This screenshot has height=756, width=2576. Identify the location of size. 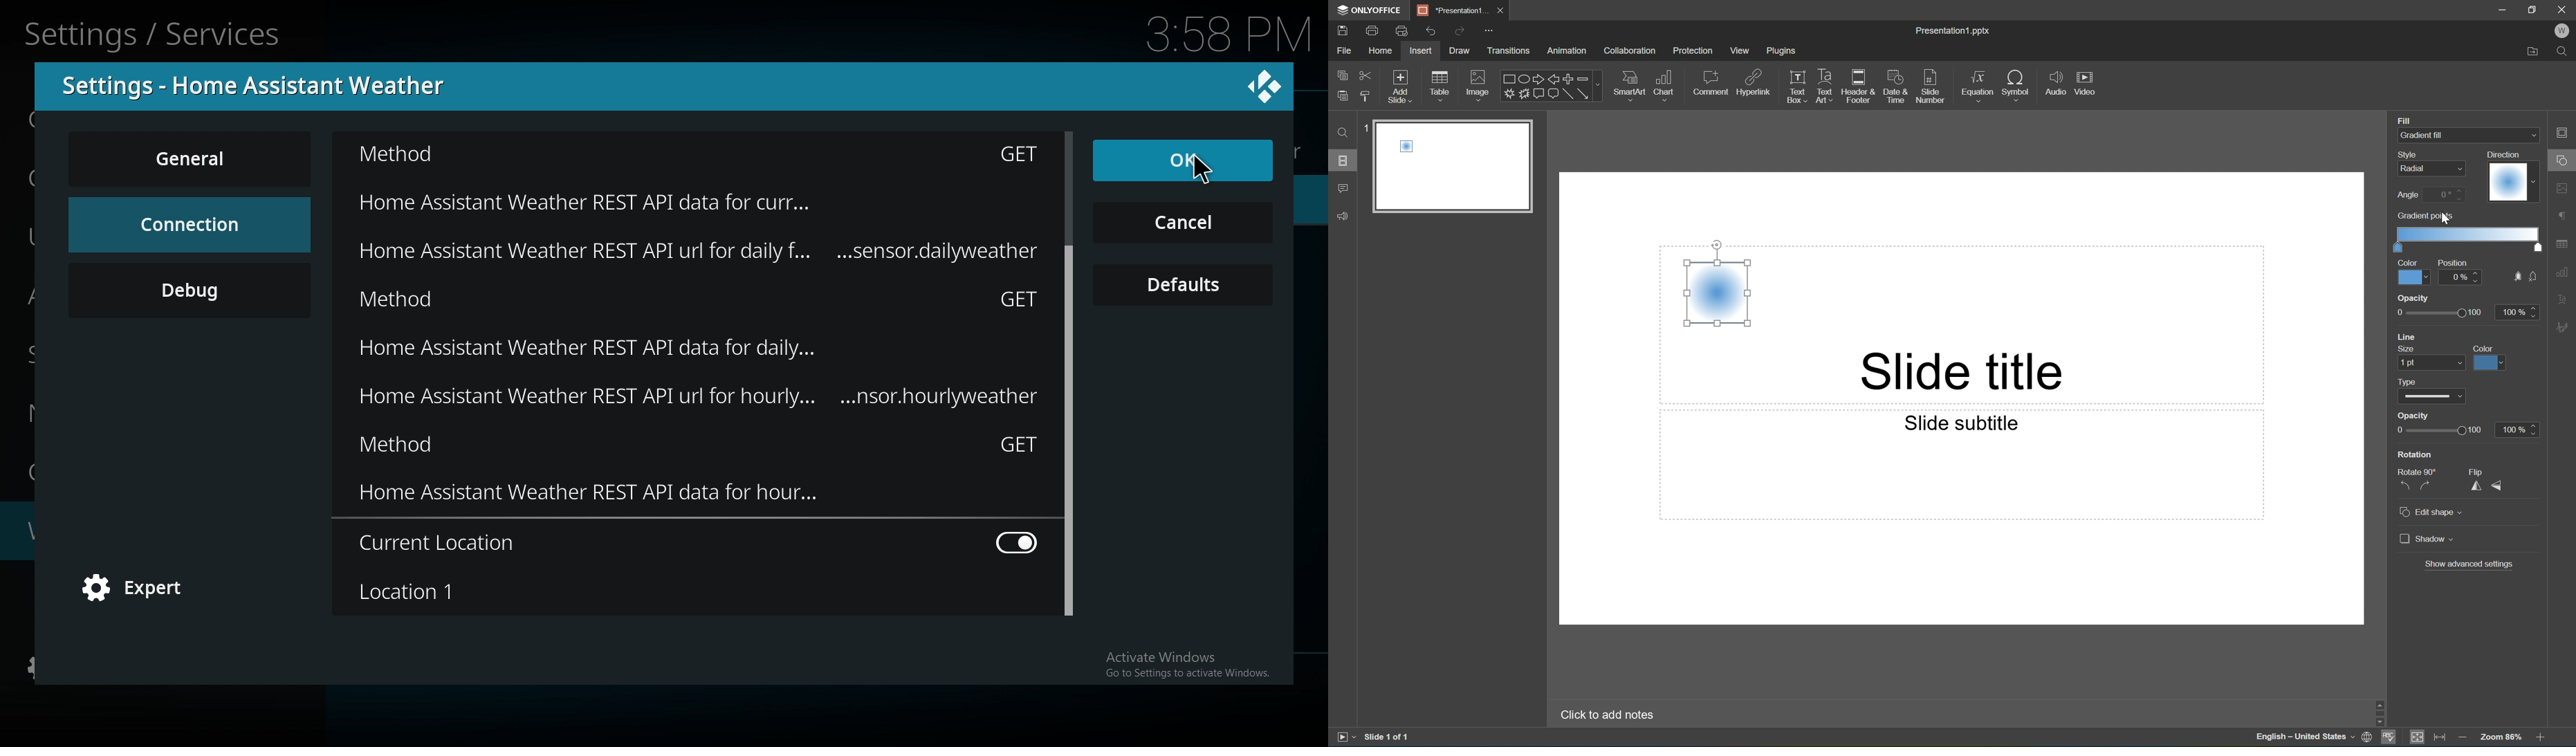
(2434, 360).